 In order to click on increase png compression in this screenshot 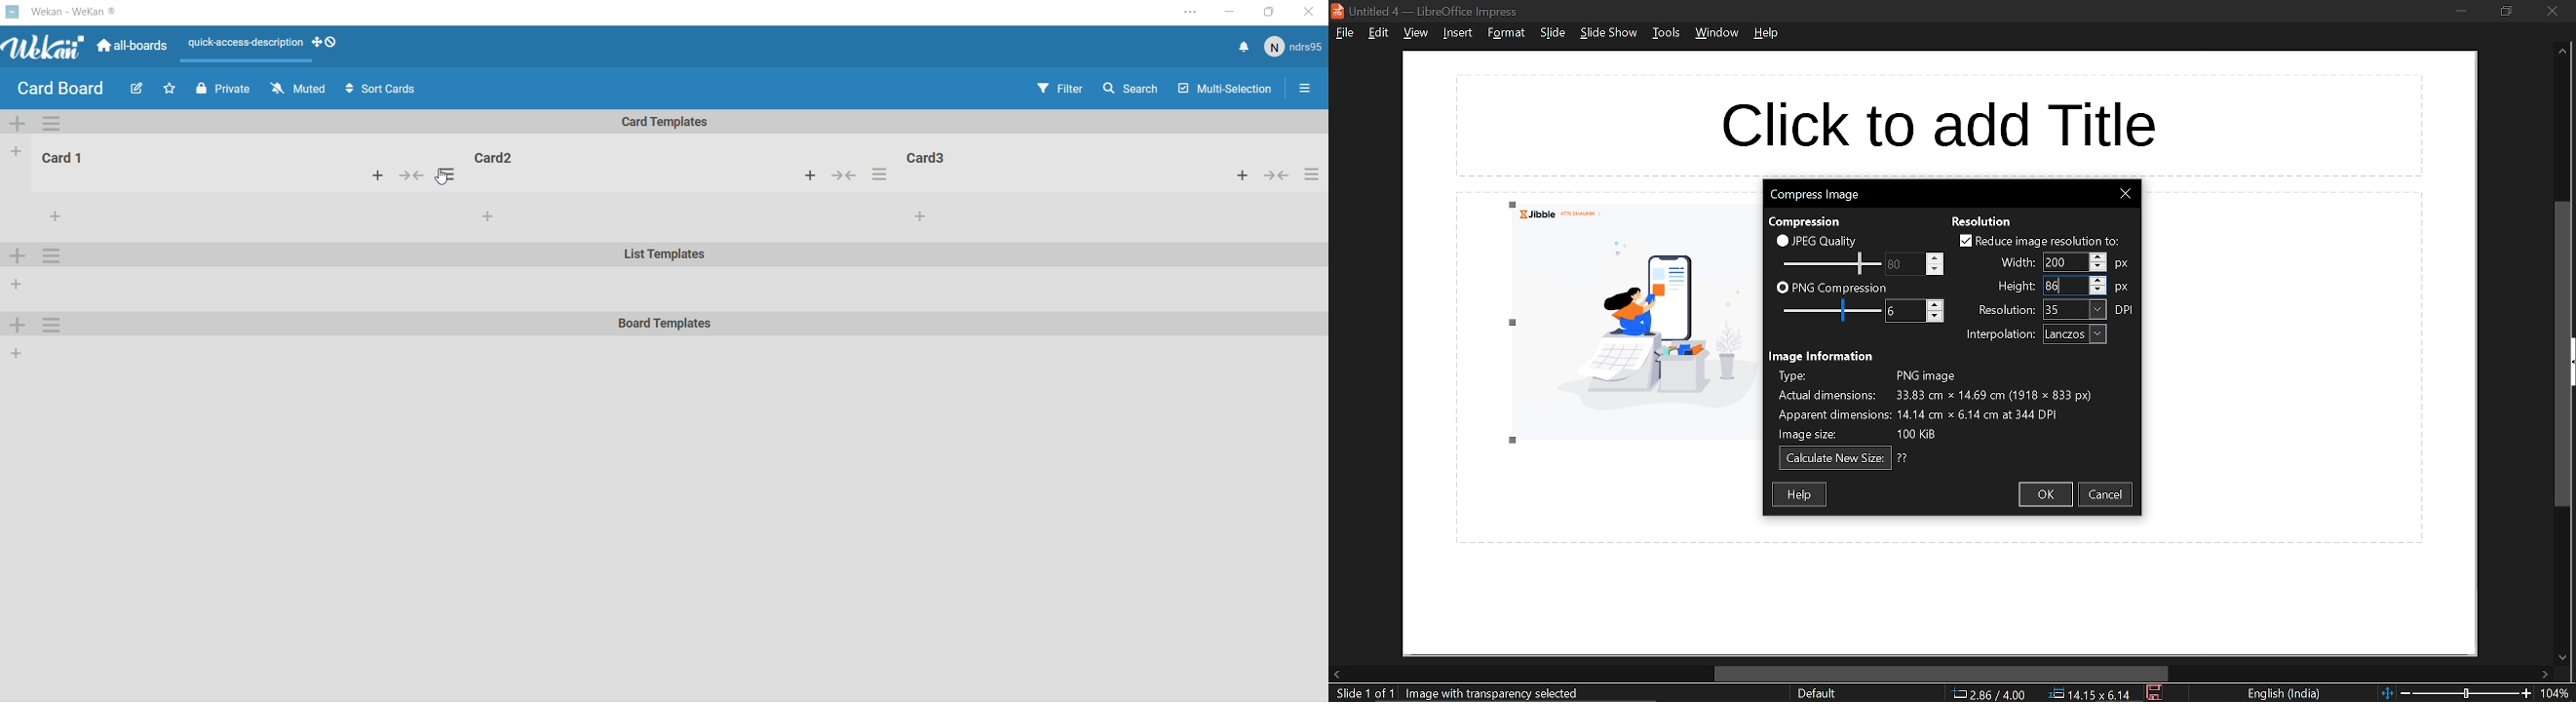, I will do `click(1936, 304)`.